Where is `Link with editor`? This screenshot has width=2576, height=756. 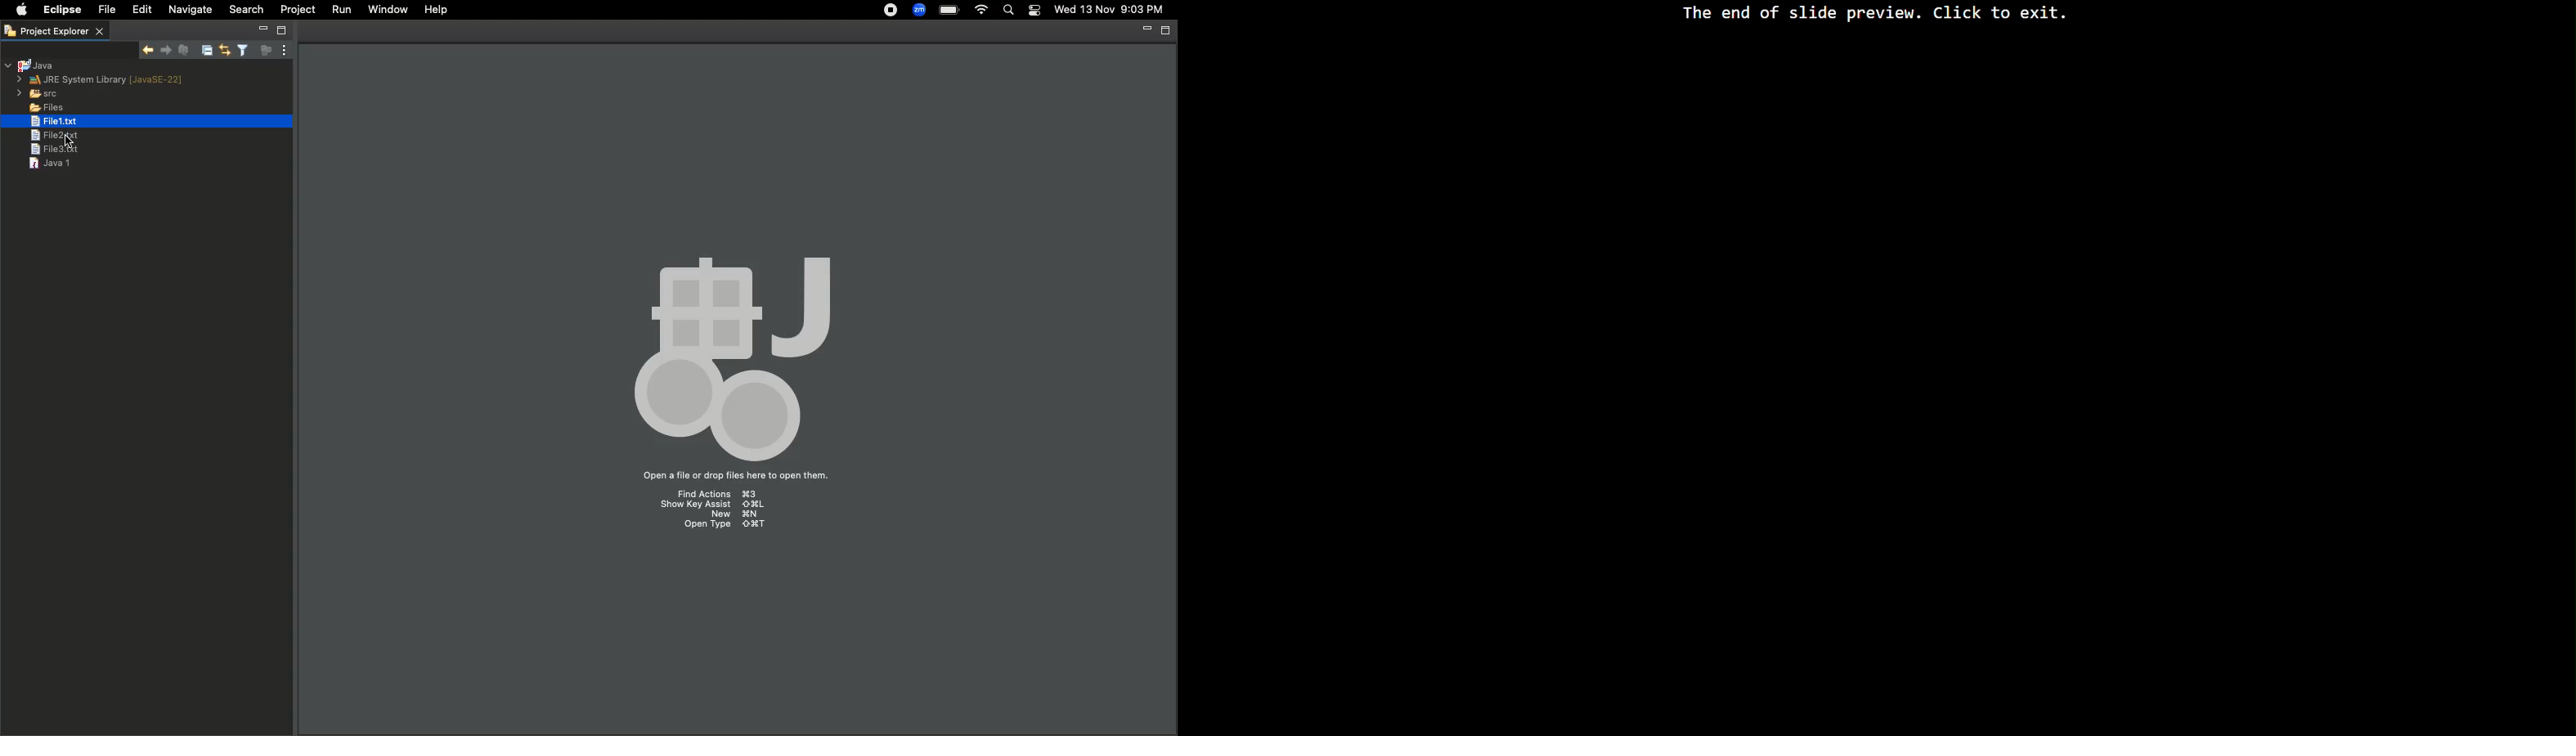
Link with editor is located at coordinates (223, 51).